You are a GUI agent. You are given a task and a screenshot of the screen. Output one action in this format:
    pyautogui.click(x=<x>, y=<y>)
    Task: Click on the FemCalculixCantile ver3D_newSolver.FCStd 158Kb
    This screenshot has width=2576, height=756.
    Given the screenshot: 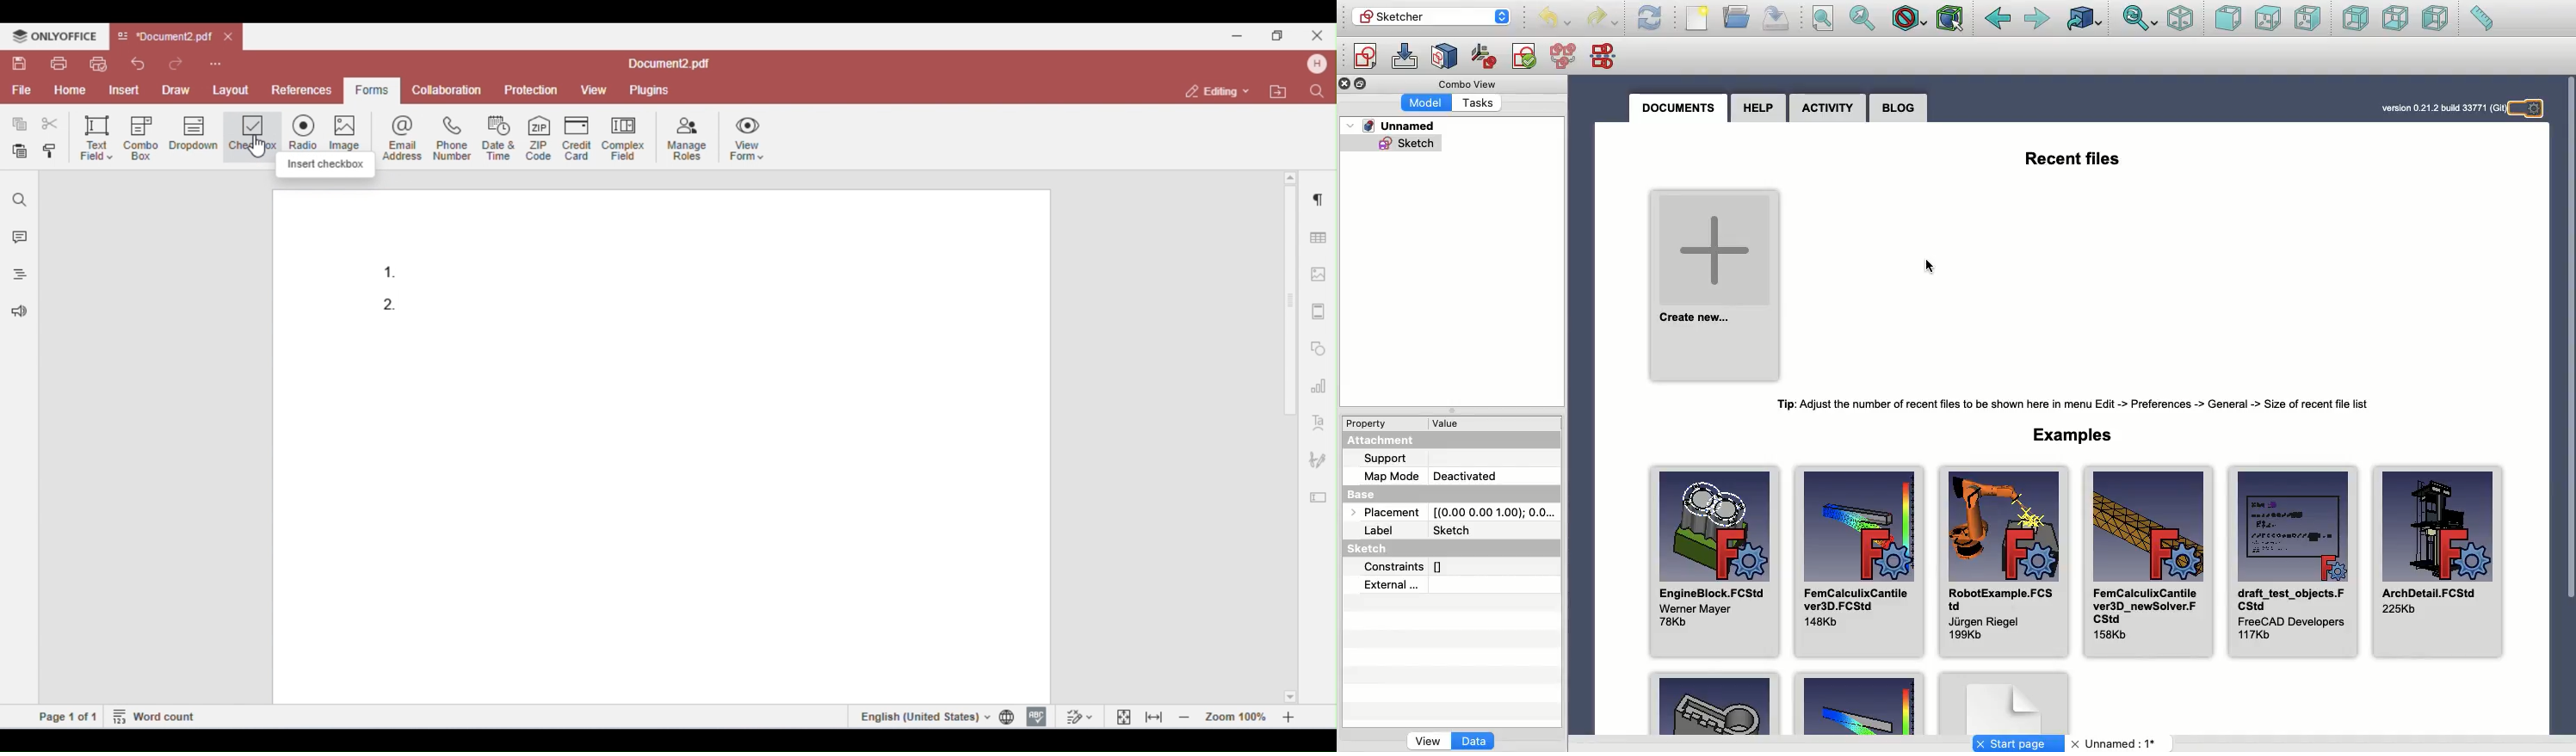 What is the action you would take?
    pyautogui.click(x=2147, y=560)
    